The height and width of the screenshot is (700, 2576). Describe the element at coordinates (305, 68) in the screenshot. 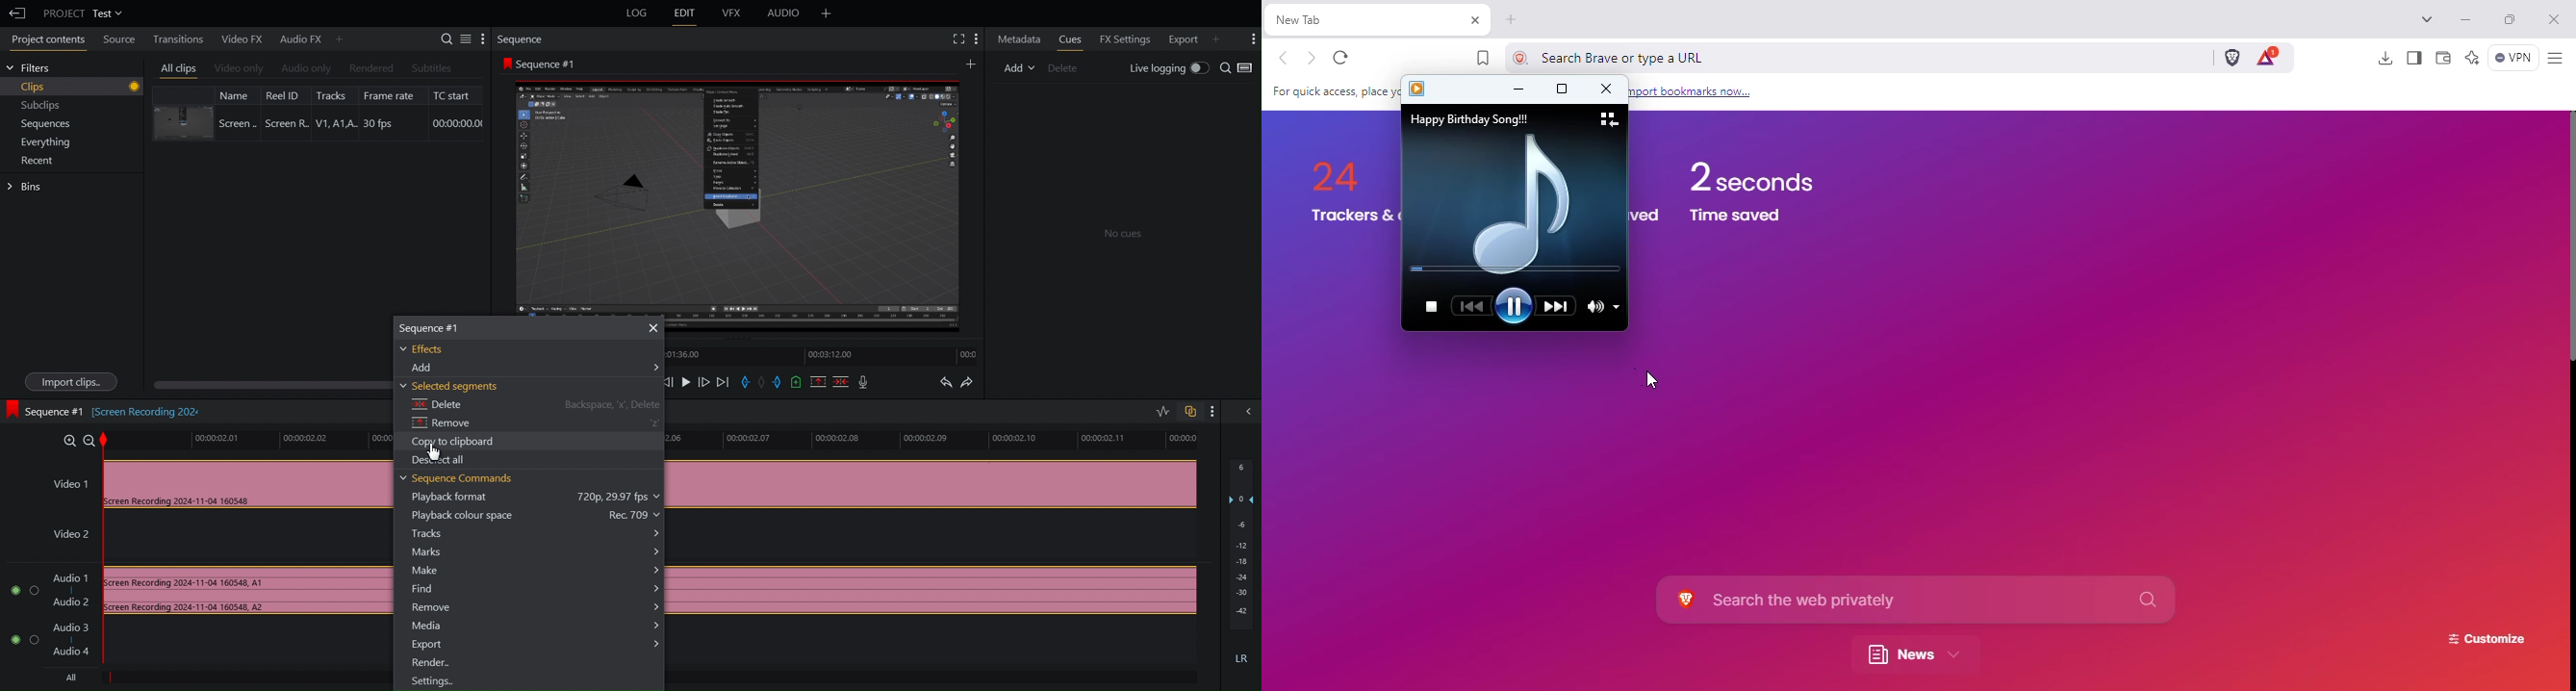

I see `Audio Only` at that location.